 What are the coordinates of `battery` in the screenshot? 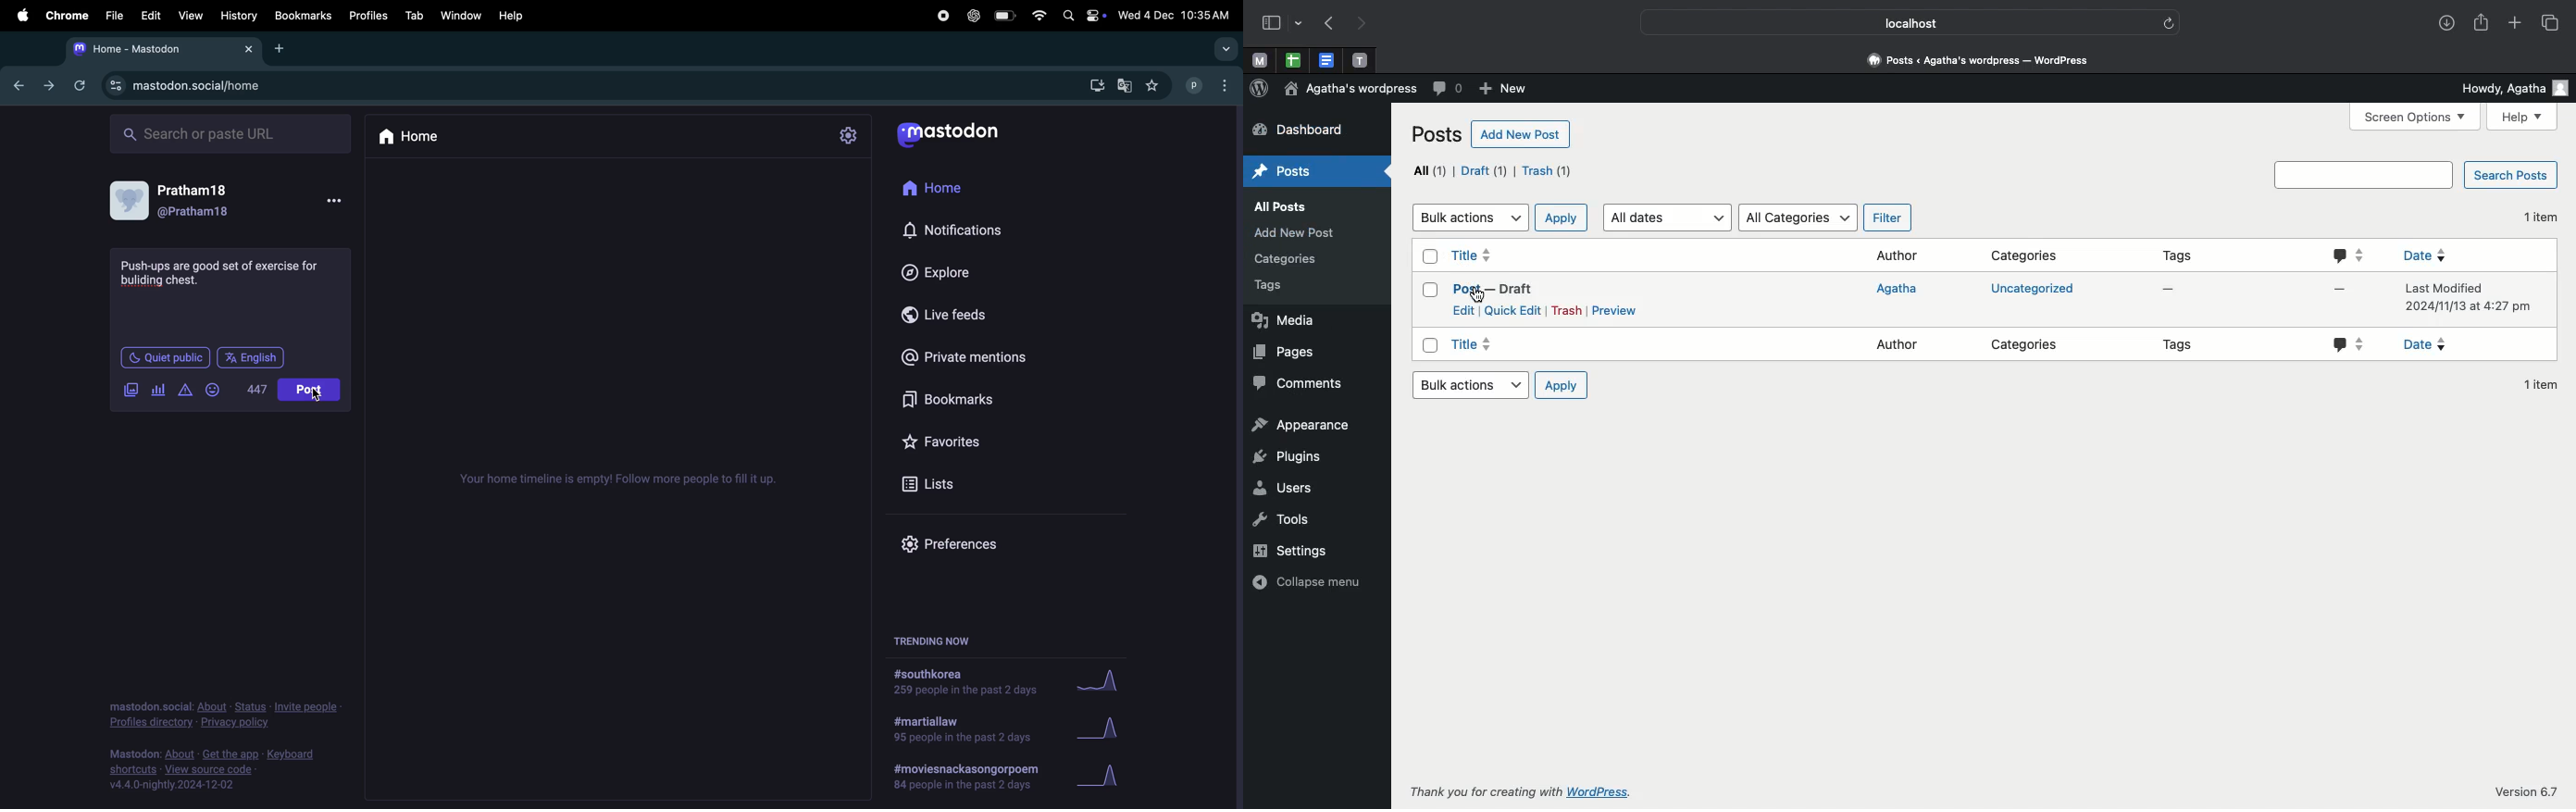 It's located at (1008, 17).